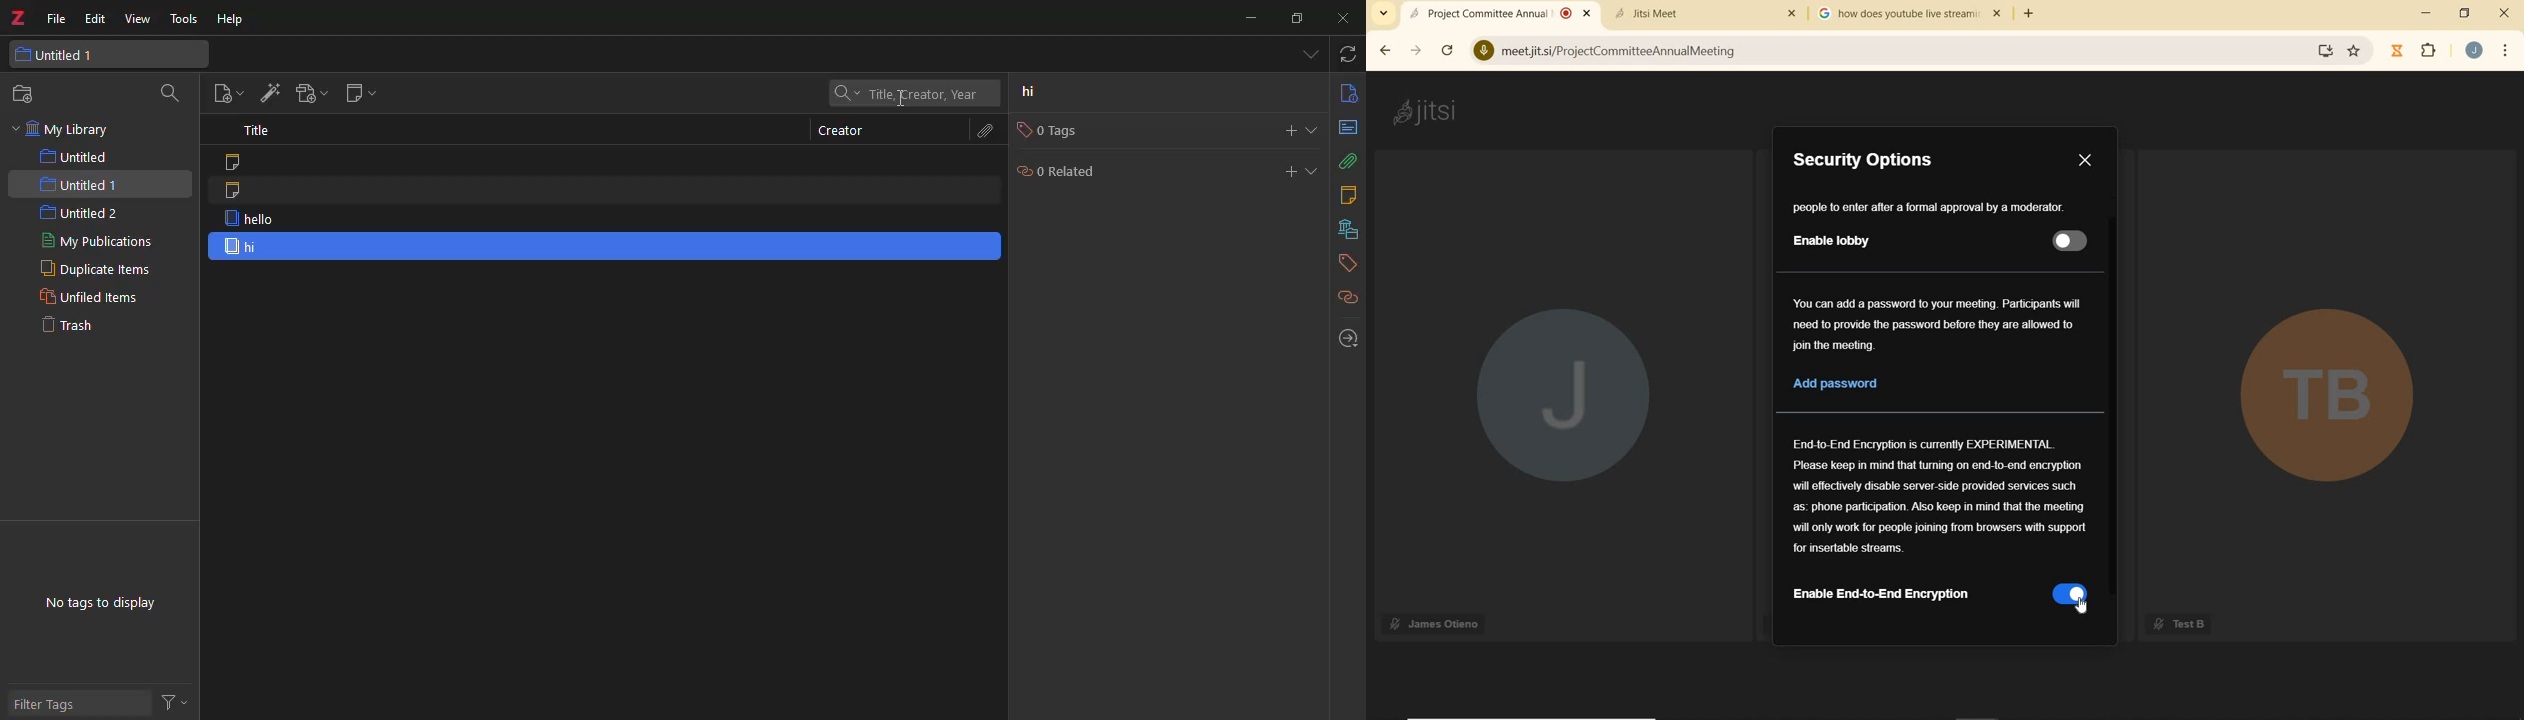  What do you see at coordinates (840, 130) in the screenshot?
I see `creator` at bounding box center [840, 130].